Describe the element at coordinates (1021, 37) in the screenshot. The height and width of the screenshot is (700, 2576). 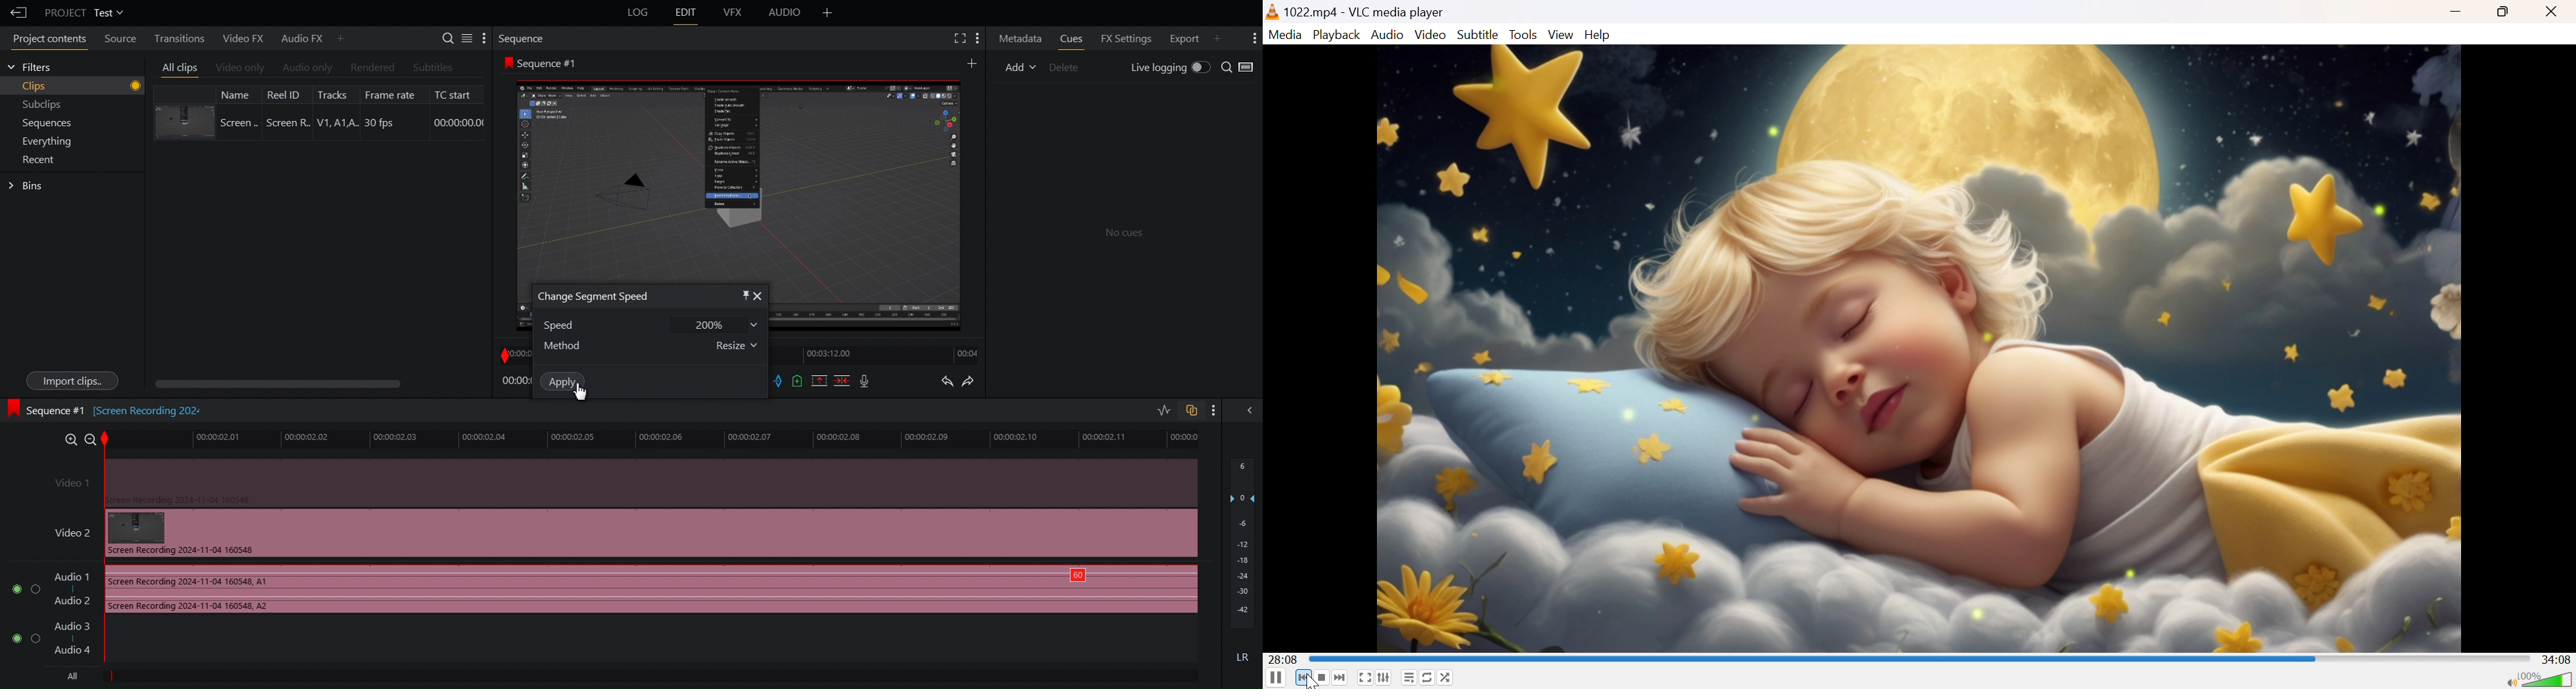
I see `Metadata` at that location.